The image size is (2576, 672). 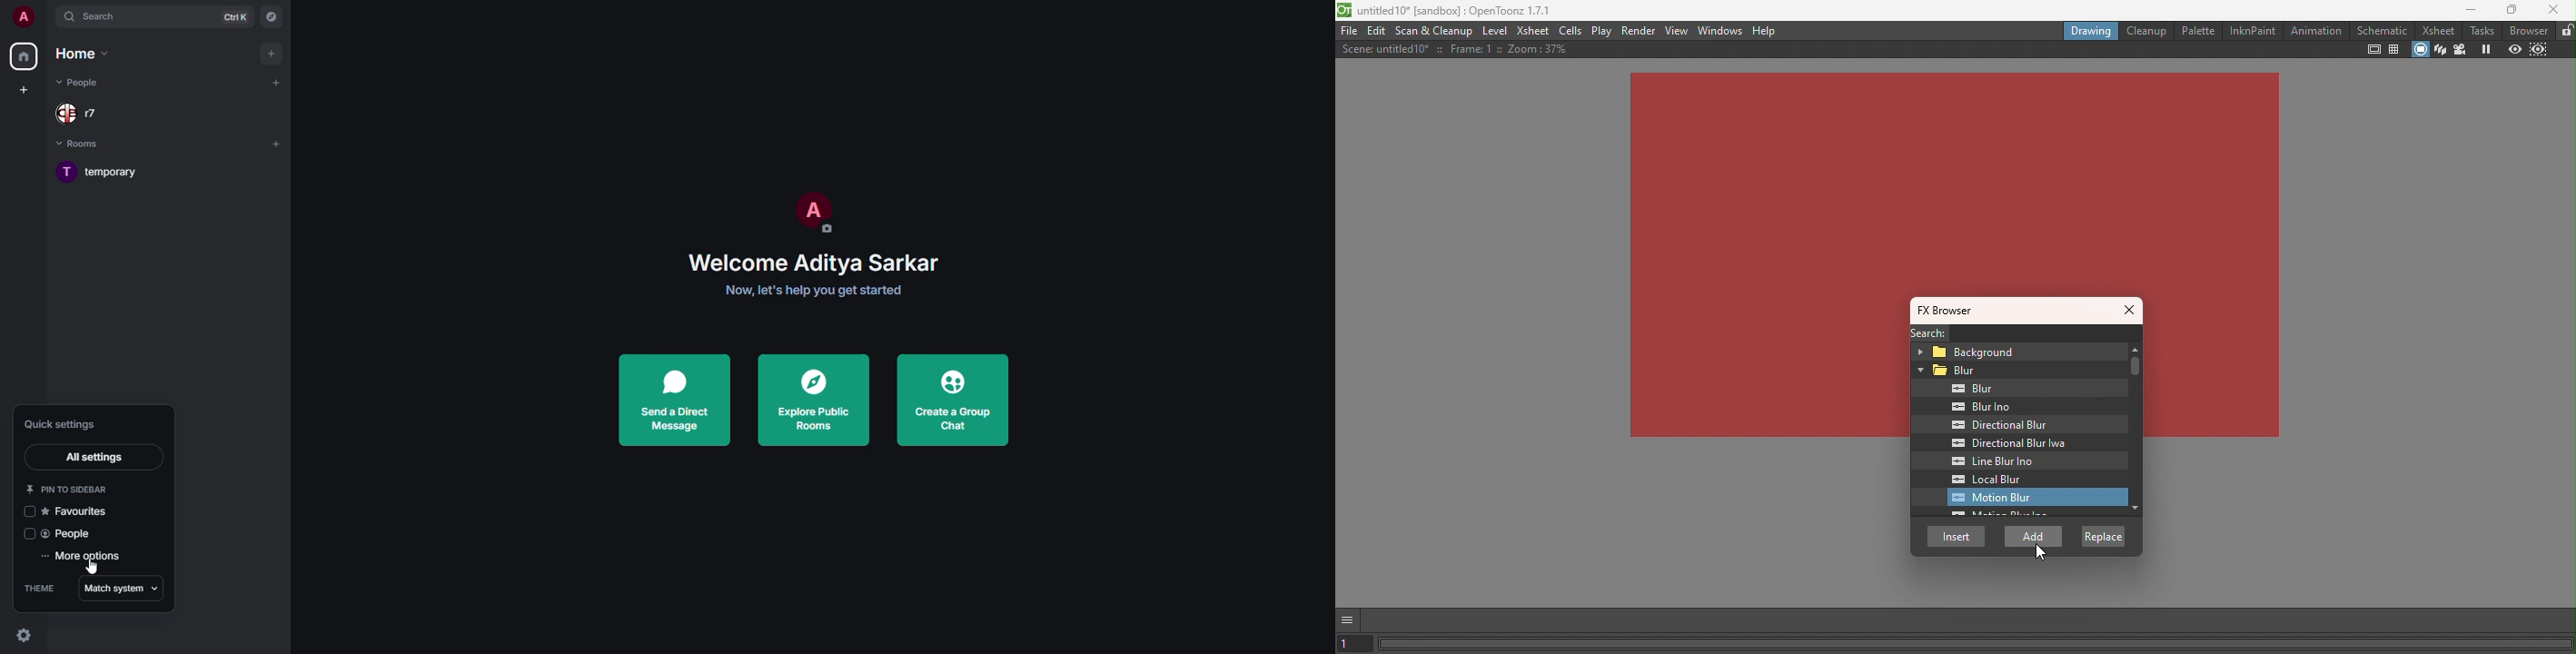 I want to click on explore public rooms, so click(x=813, y=400).